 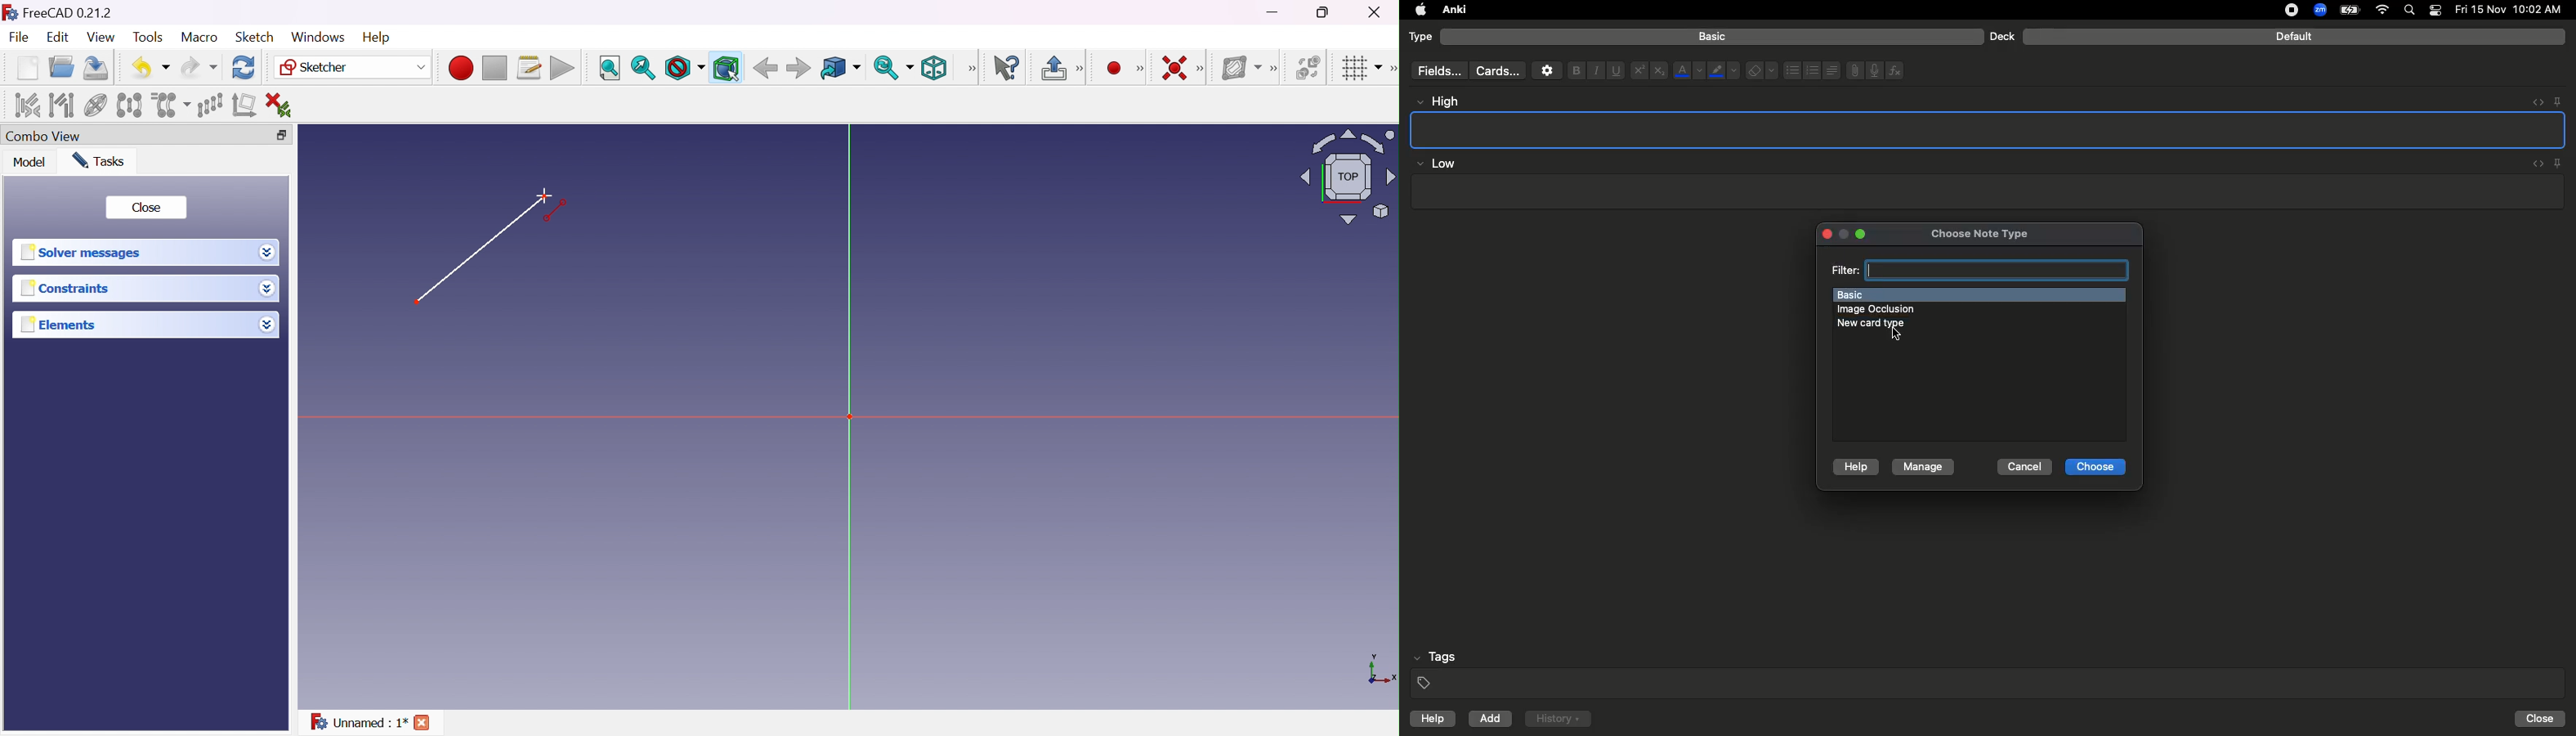 What do you see at coordinates (268, 253) in the screenshot?
I see `Drop down` at bounding box center [268, 253].